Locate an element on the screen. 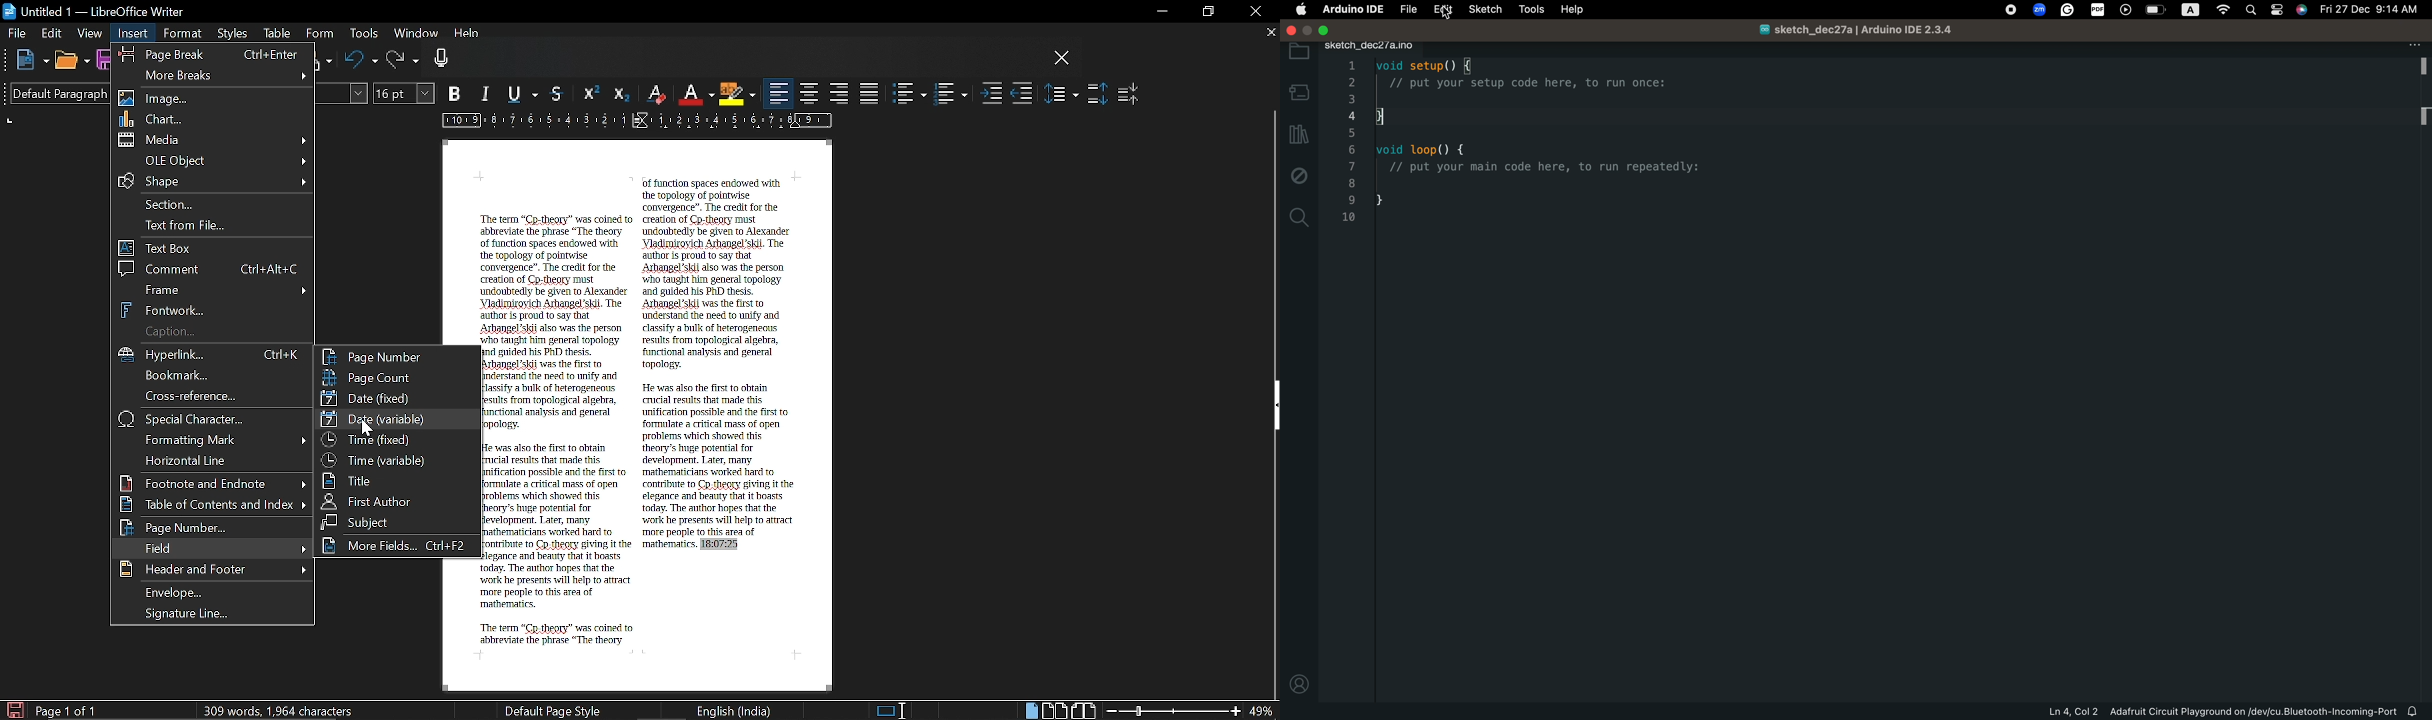  toggle unordered list is located at coordinates (910, 94).